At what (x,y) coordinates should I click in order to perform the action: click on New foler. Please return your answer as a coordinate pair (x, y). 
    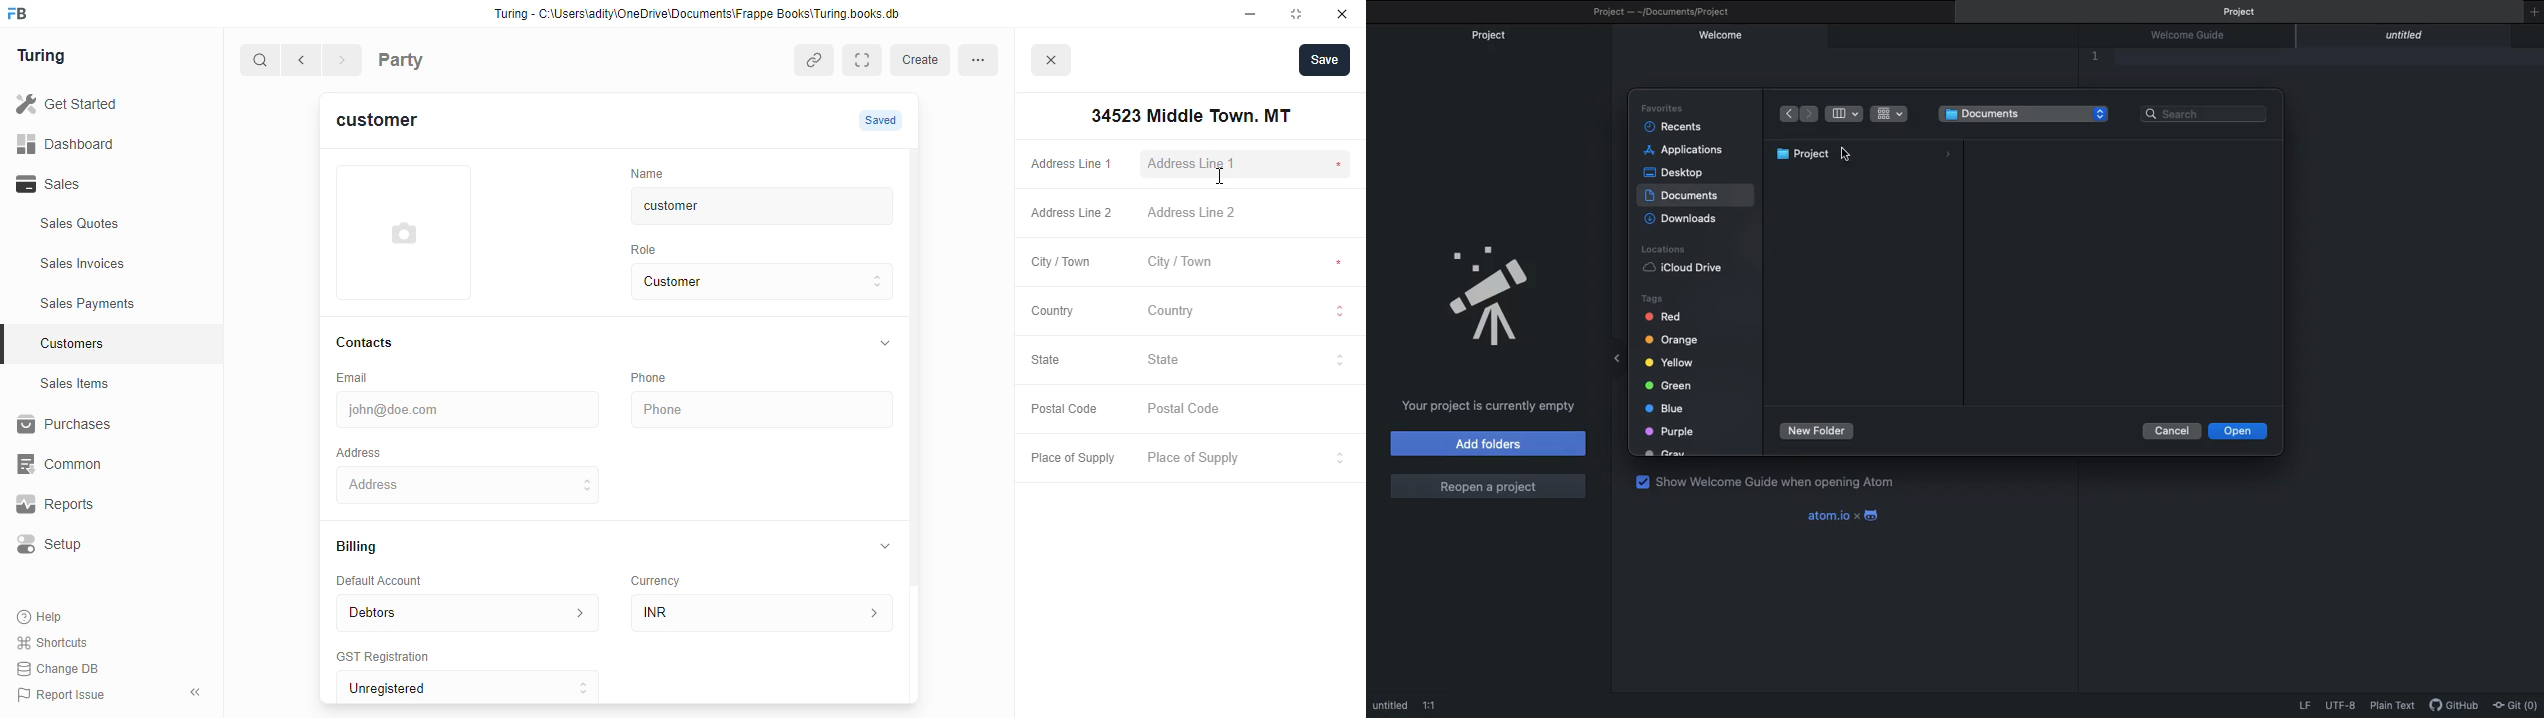
    Looking at the image, I should click on (1818, 430).